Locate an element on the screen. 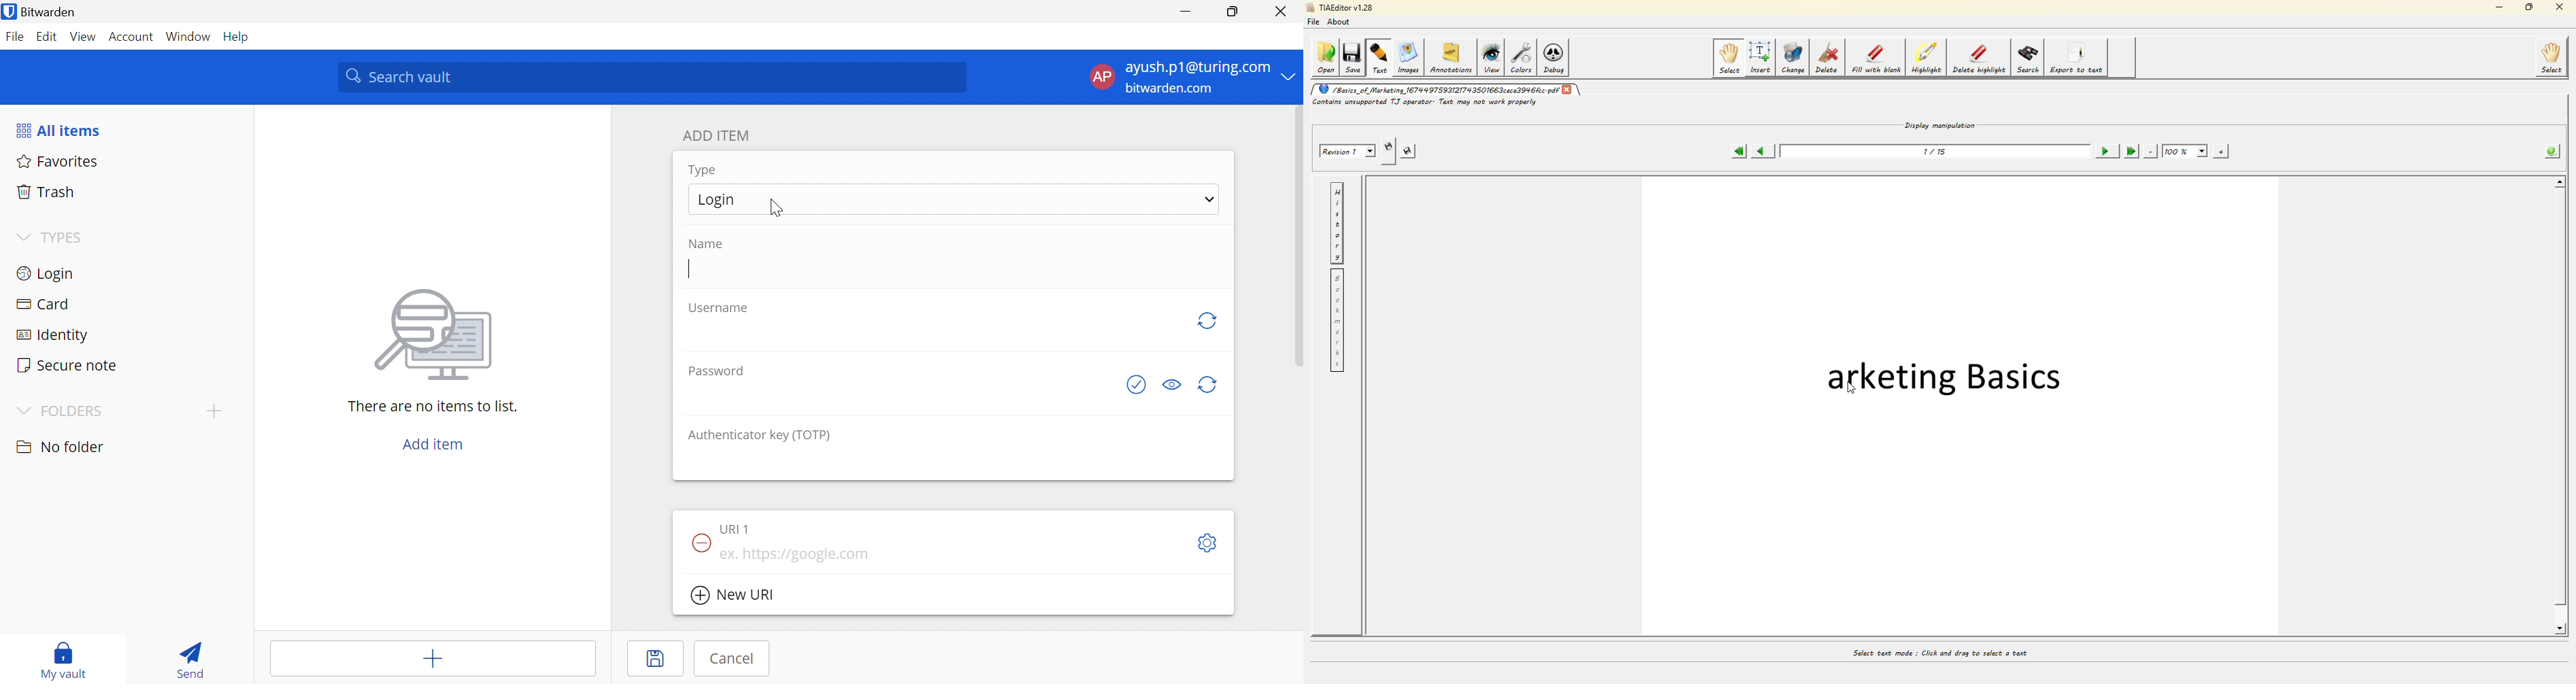 This screenshot has width=2576, height=700. Minimize is located at coordinates (1185, 13).